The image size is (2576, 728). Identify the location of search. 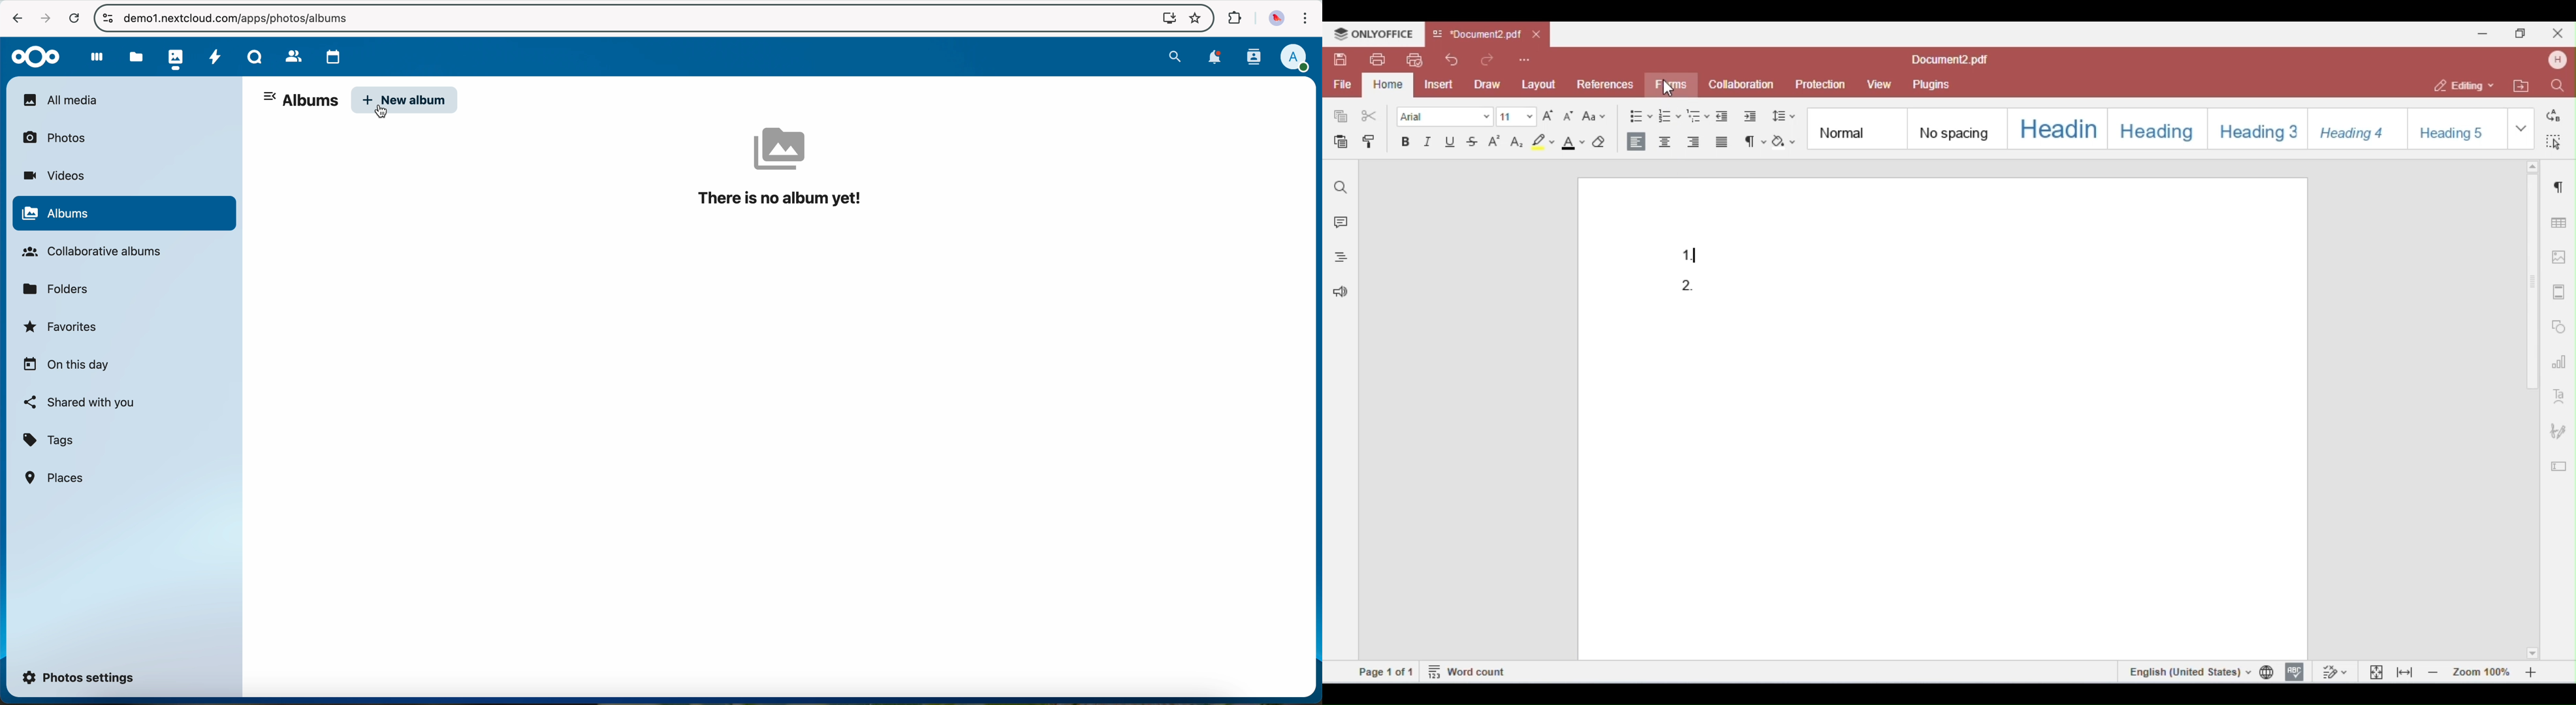
(1174, 55).